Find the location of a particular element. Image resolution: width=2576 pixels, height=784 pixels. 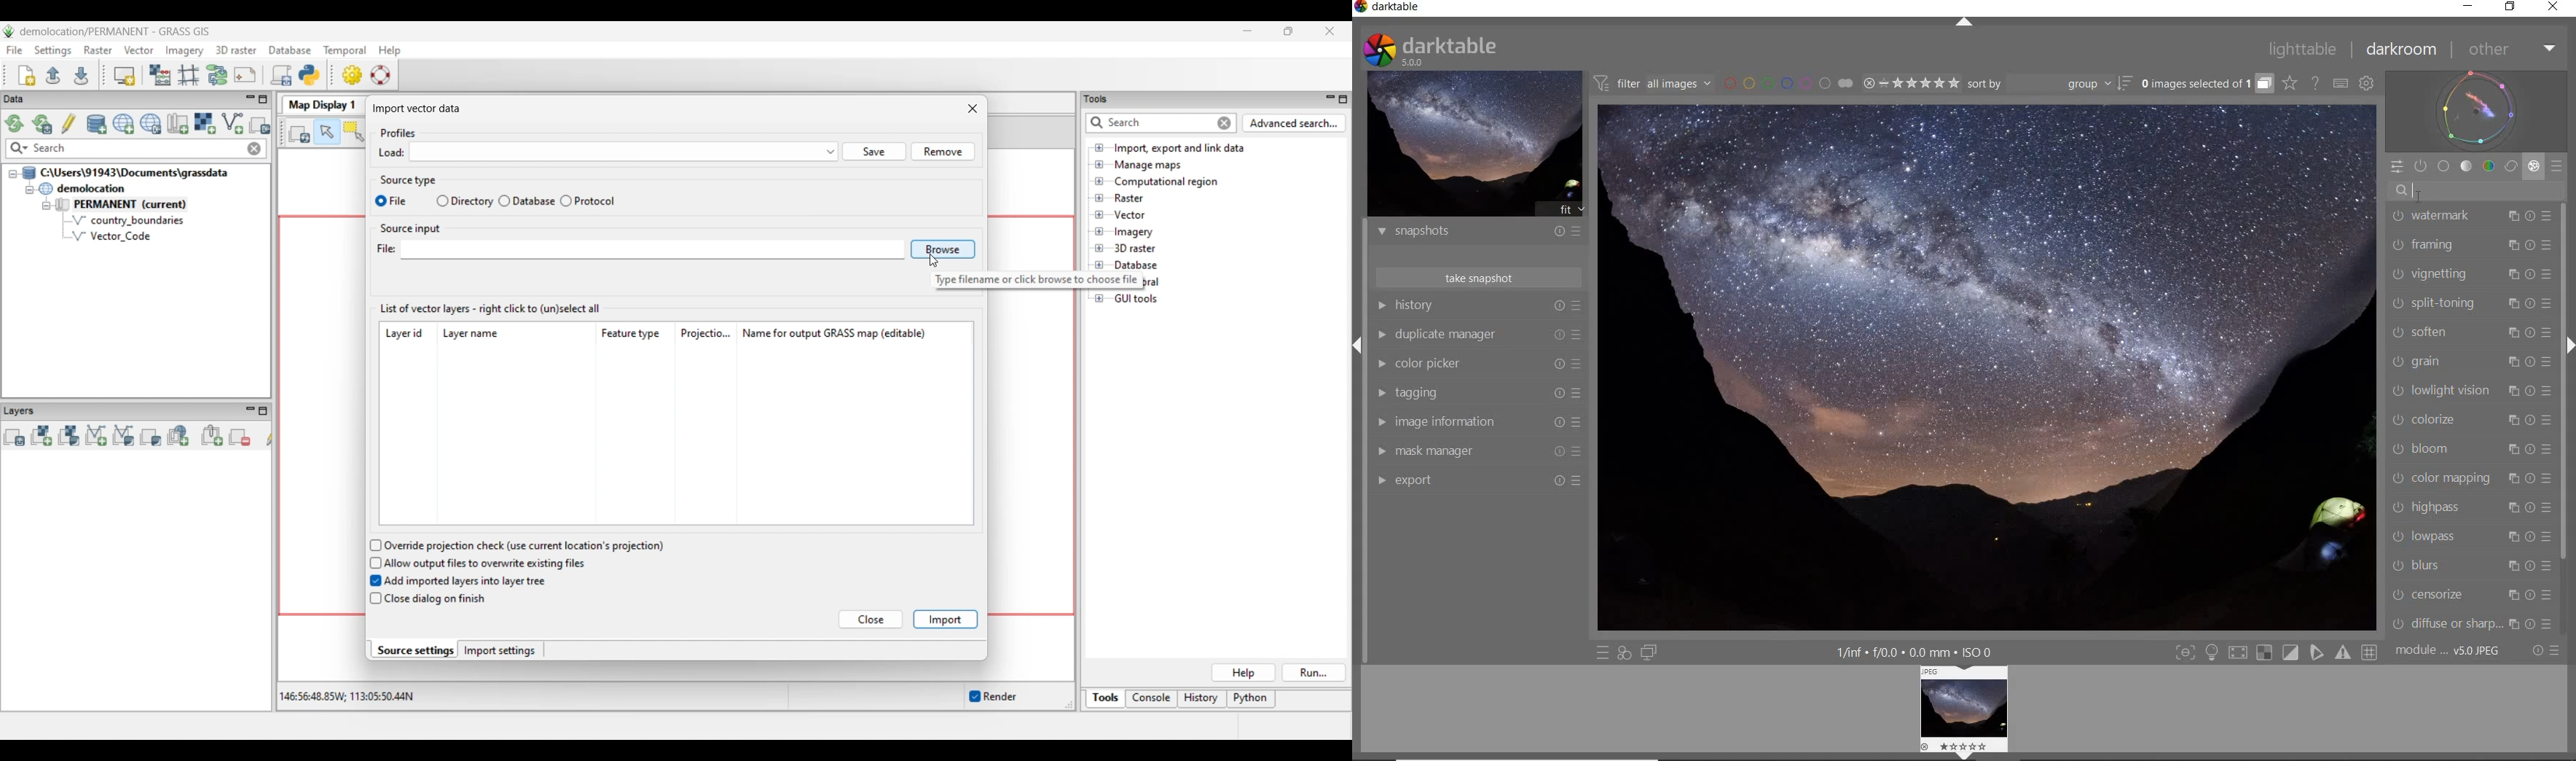

Reset is located at coordinates (1556, 480).